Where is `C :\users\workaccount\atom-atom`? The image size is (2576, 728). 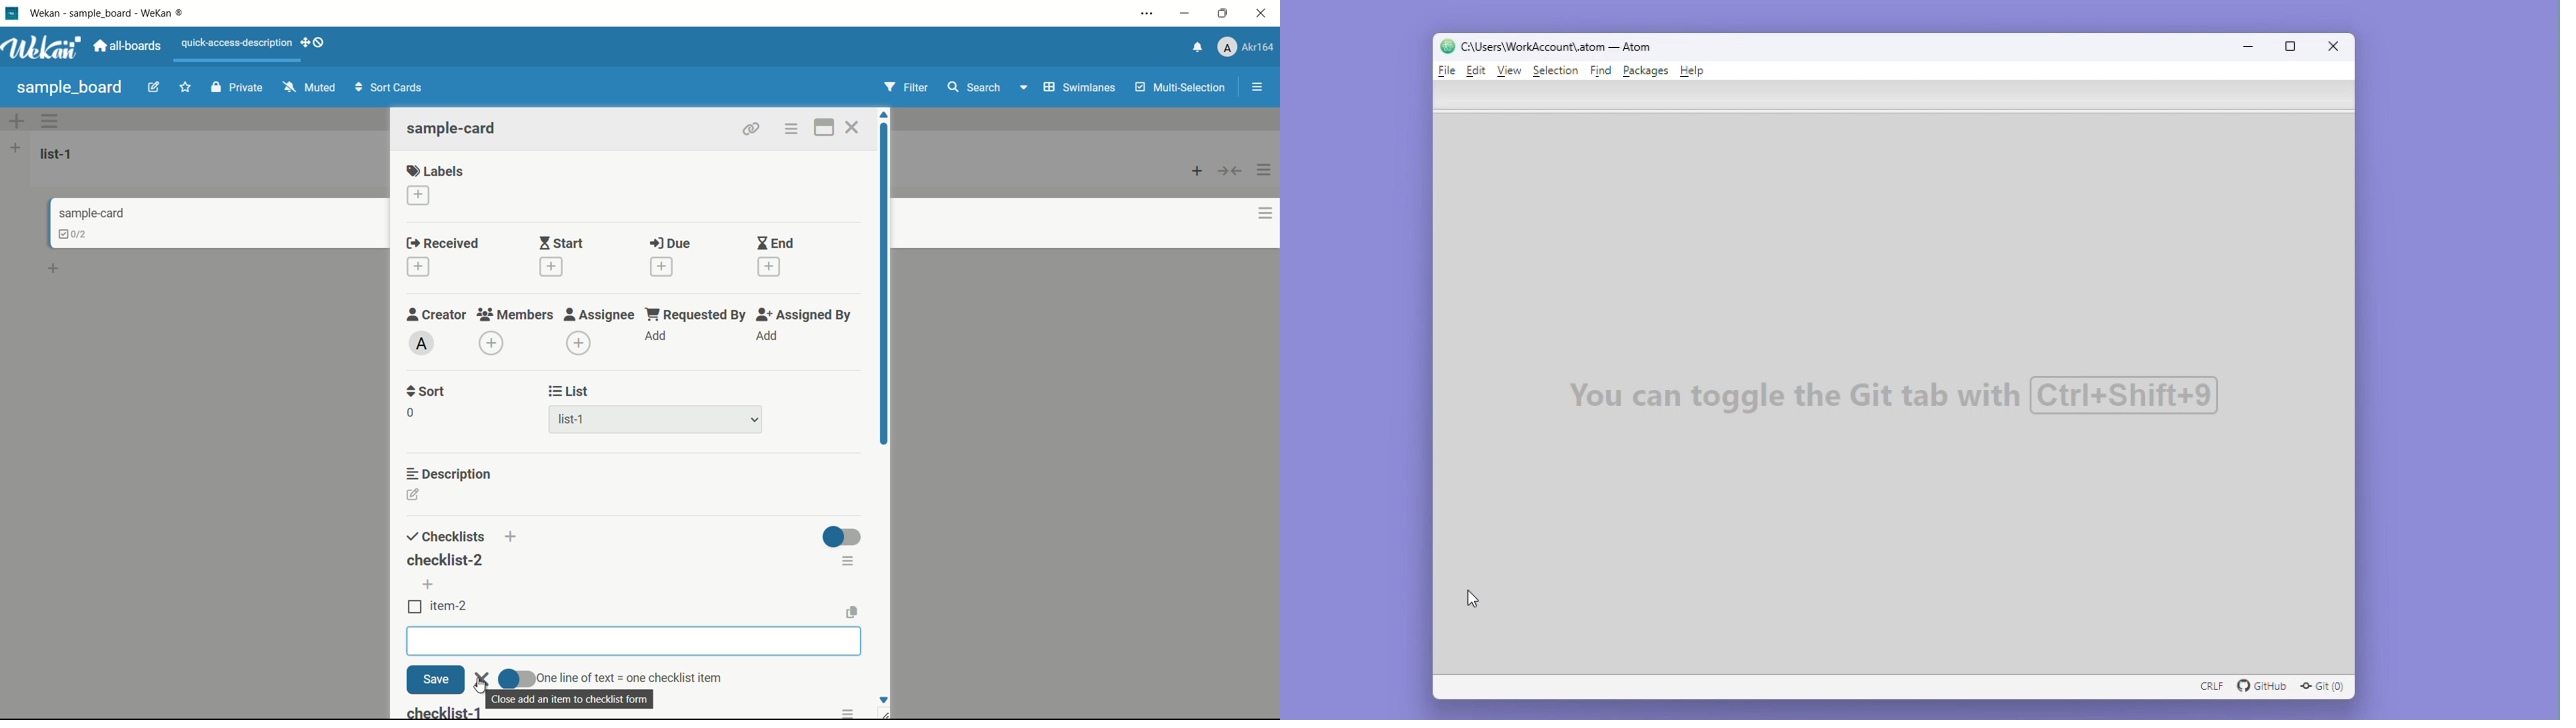 C :\users\workaccount\atom-atom is located at coordinates (1598, 44).